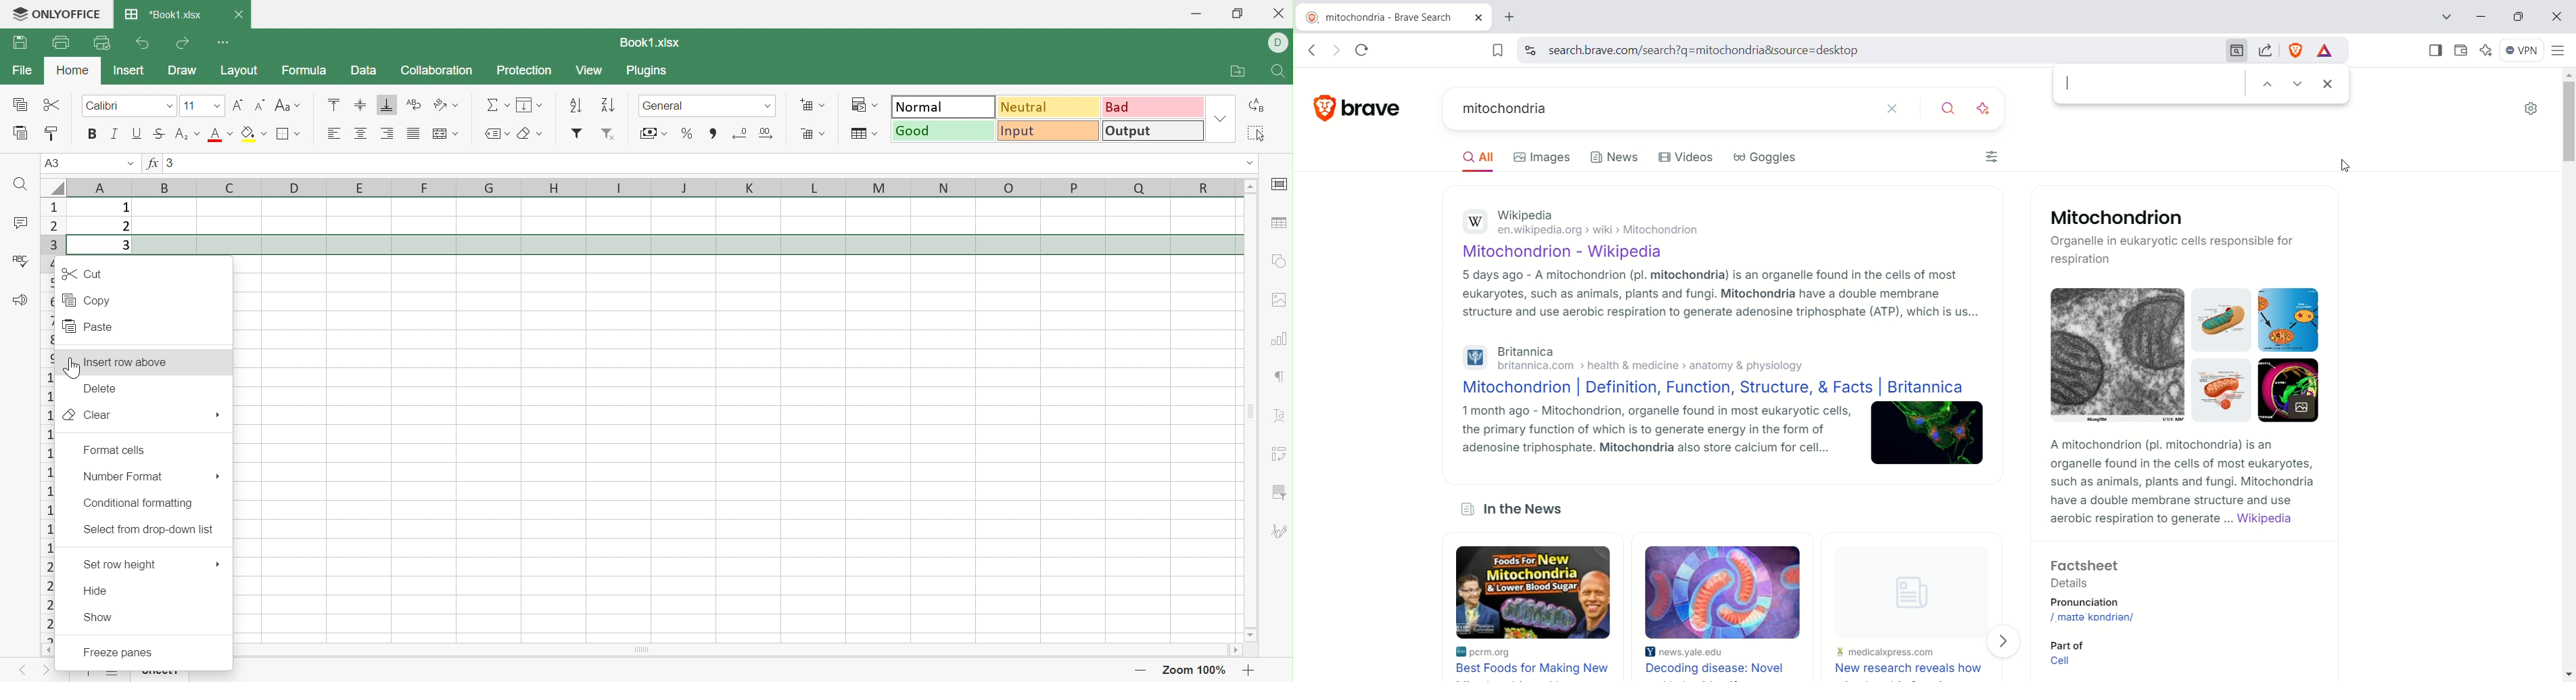  Describe the element at coordinates (661, 105) in the screenshot. I see `General` at that location.